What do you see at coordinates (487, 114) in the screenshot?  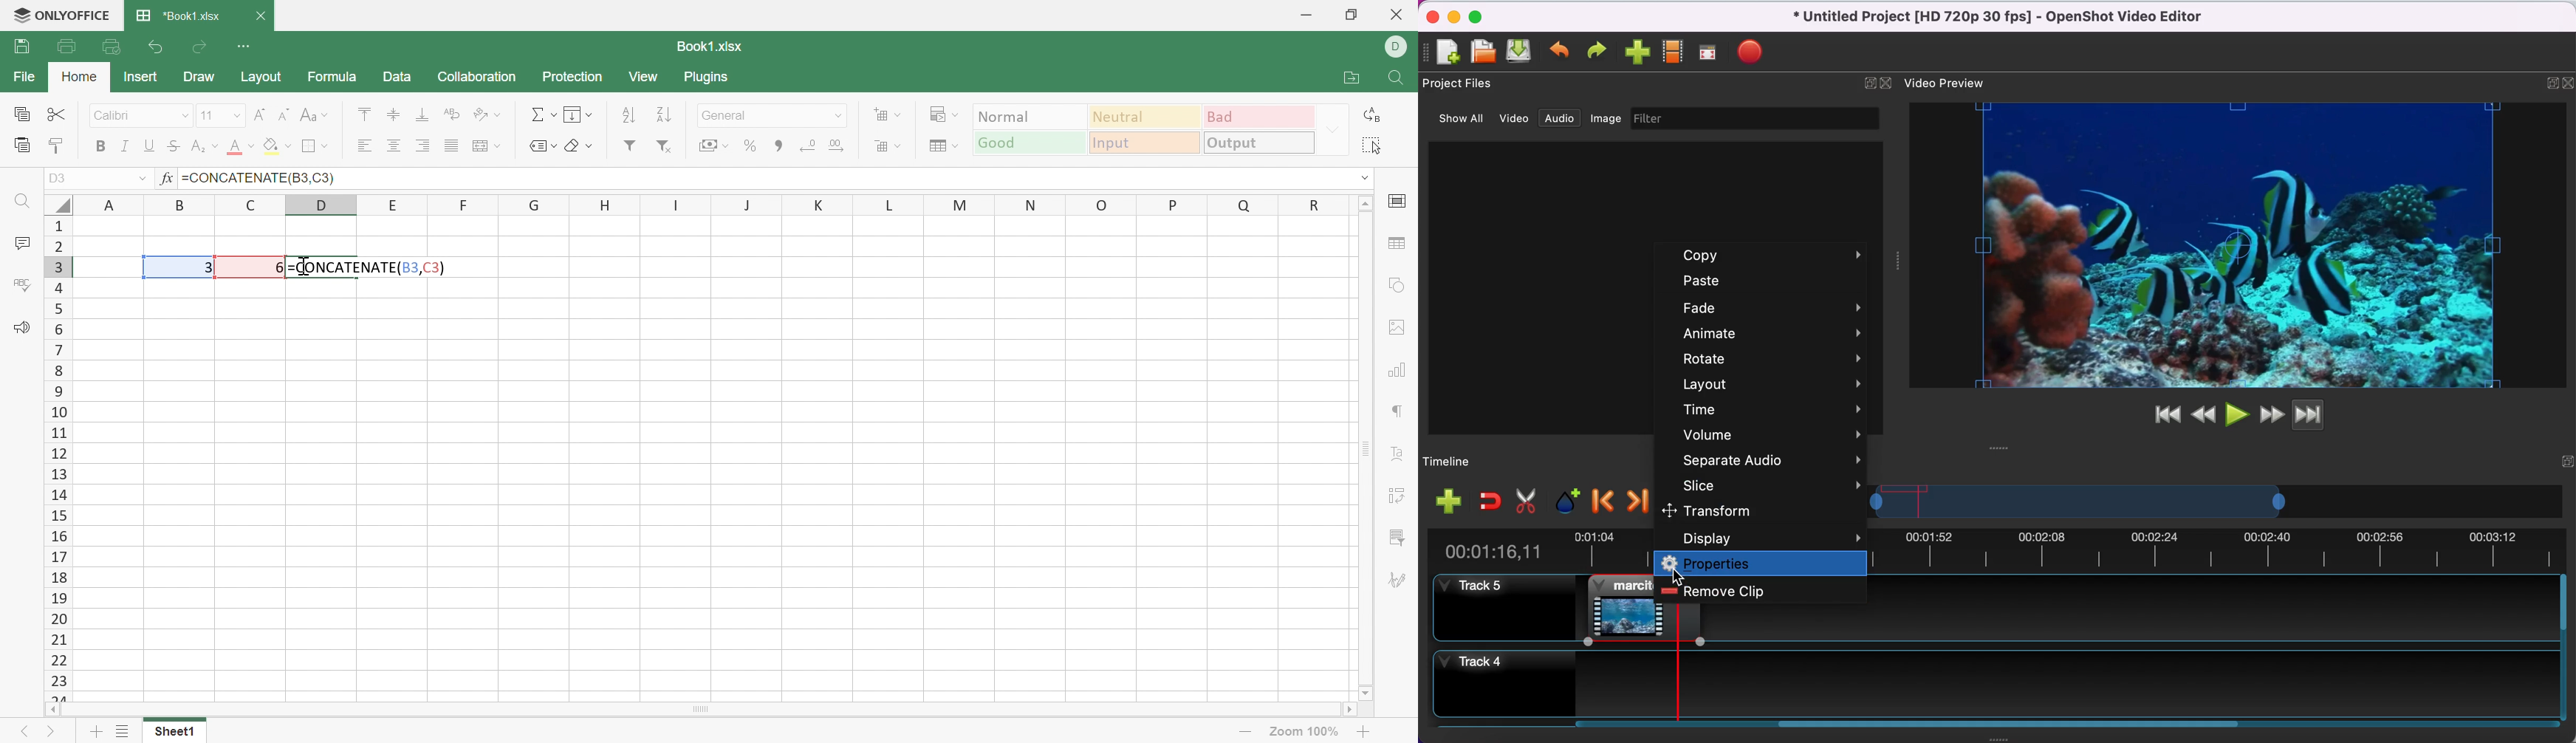 I see `Orientation` at bounding box center [487, 114].